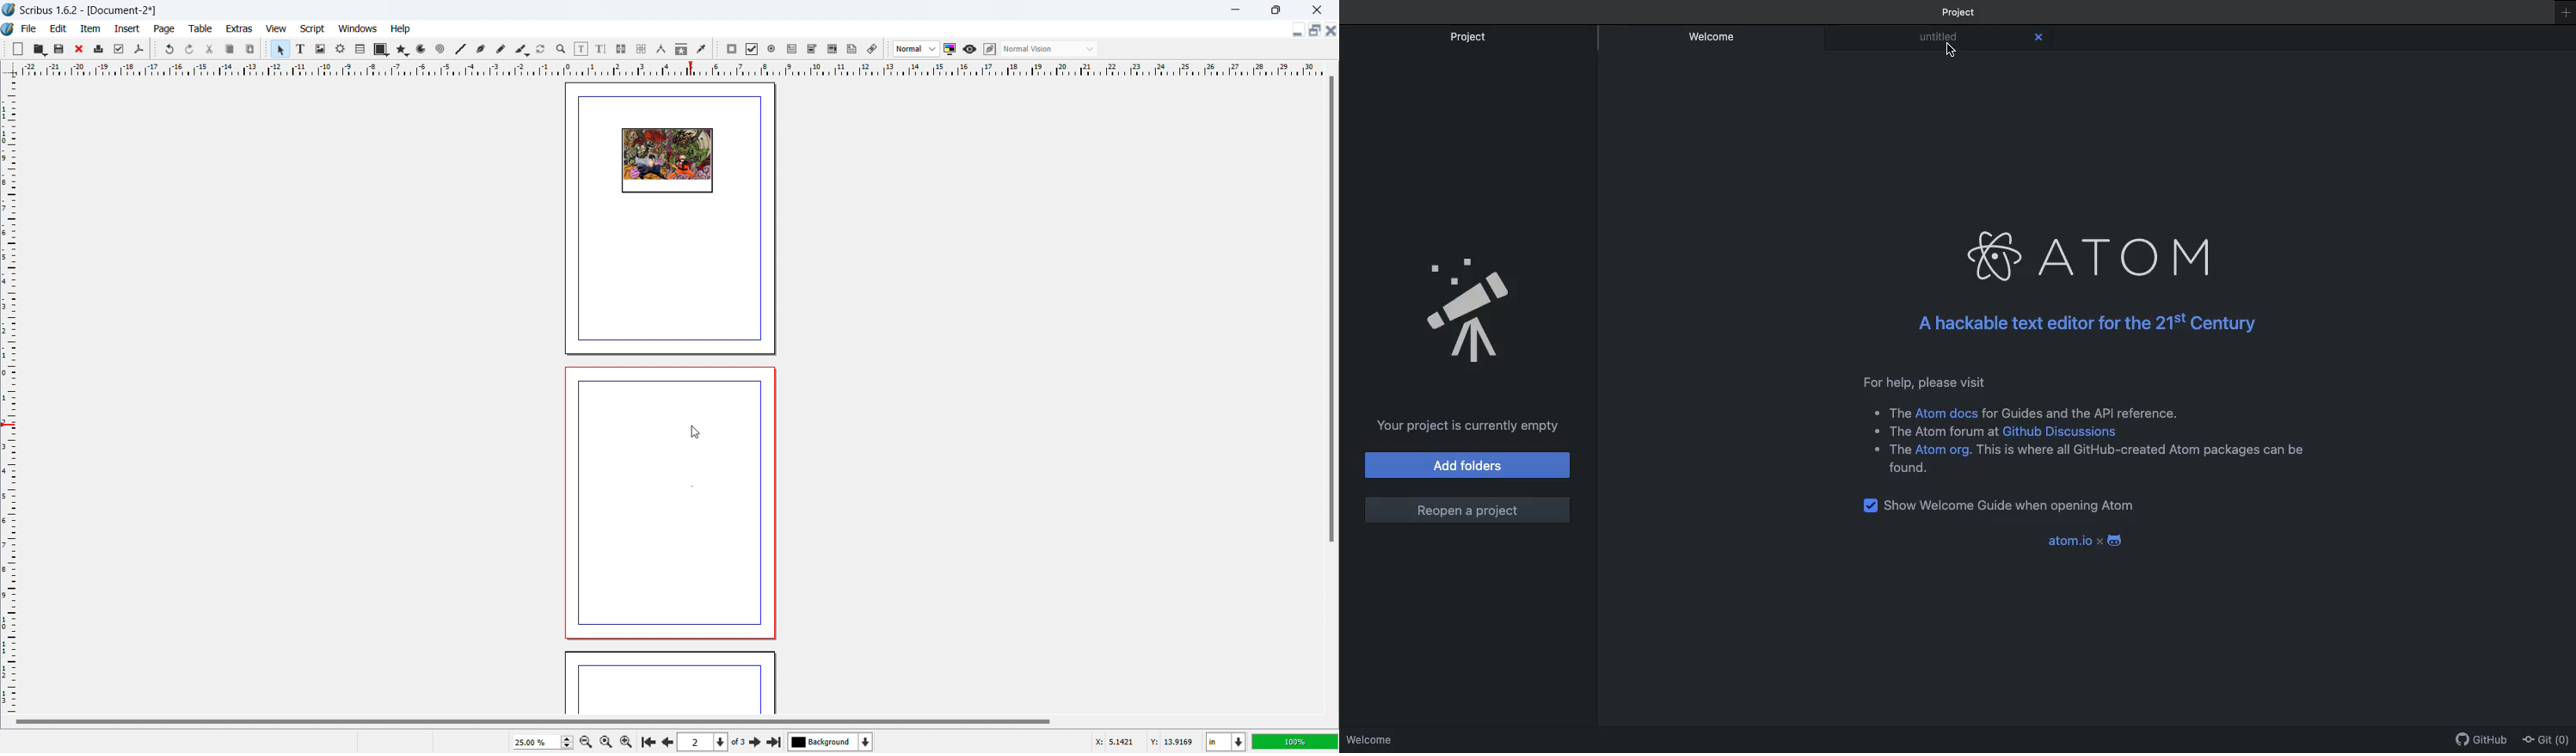 The image size is (2576, 756). I want to click on Git, so click(2547, 741).